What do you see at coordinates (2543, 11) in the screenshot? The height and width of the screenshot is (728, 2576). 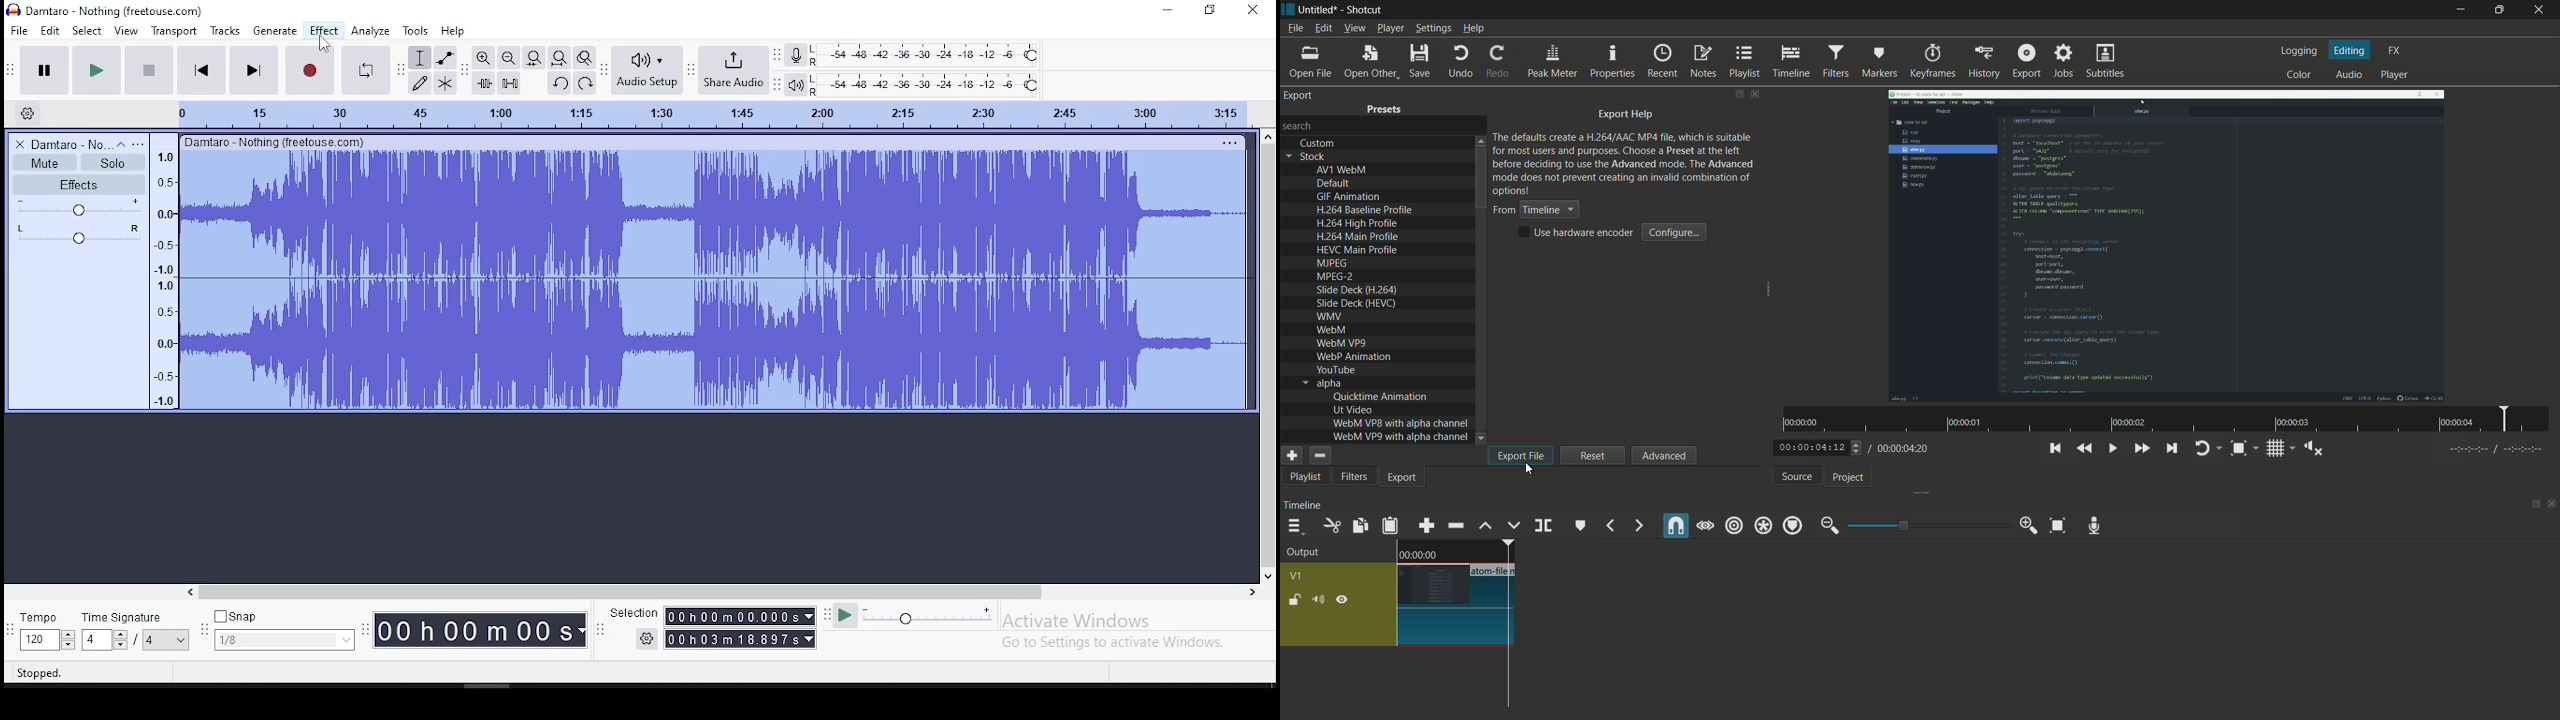 I see `close app` at bounding box center [2543, 11].